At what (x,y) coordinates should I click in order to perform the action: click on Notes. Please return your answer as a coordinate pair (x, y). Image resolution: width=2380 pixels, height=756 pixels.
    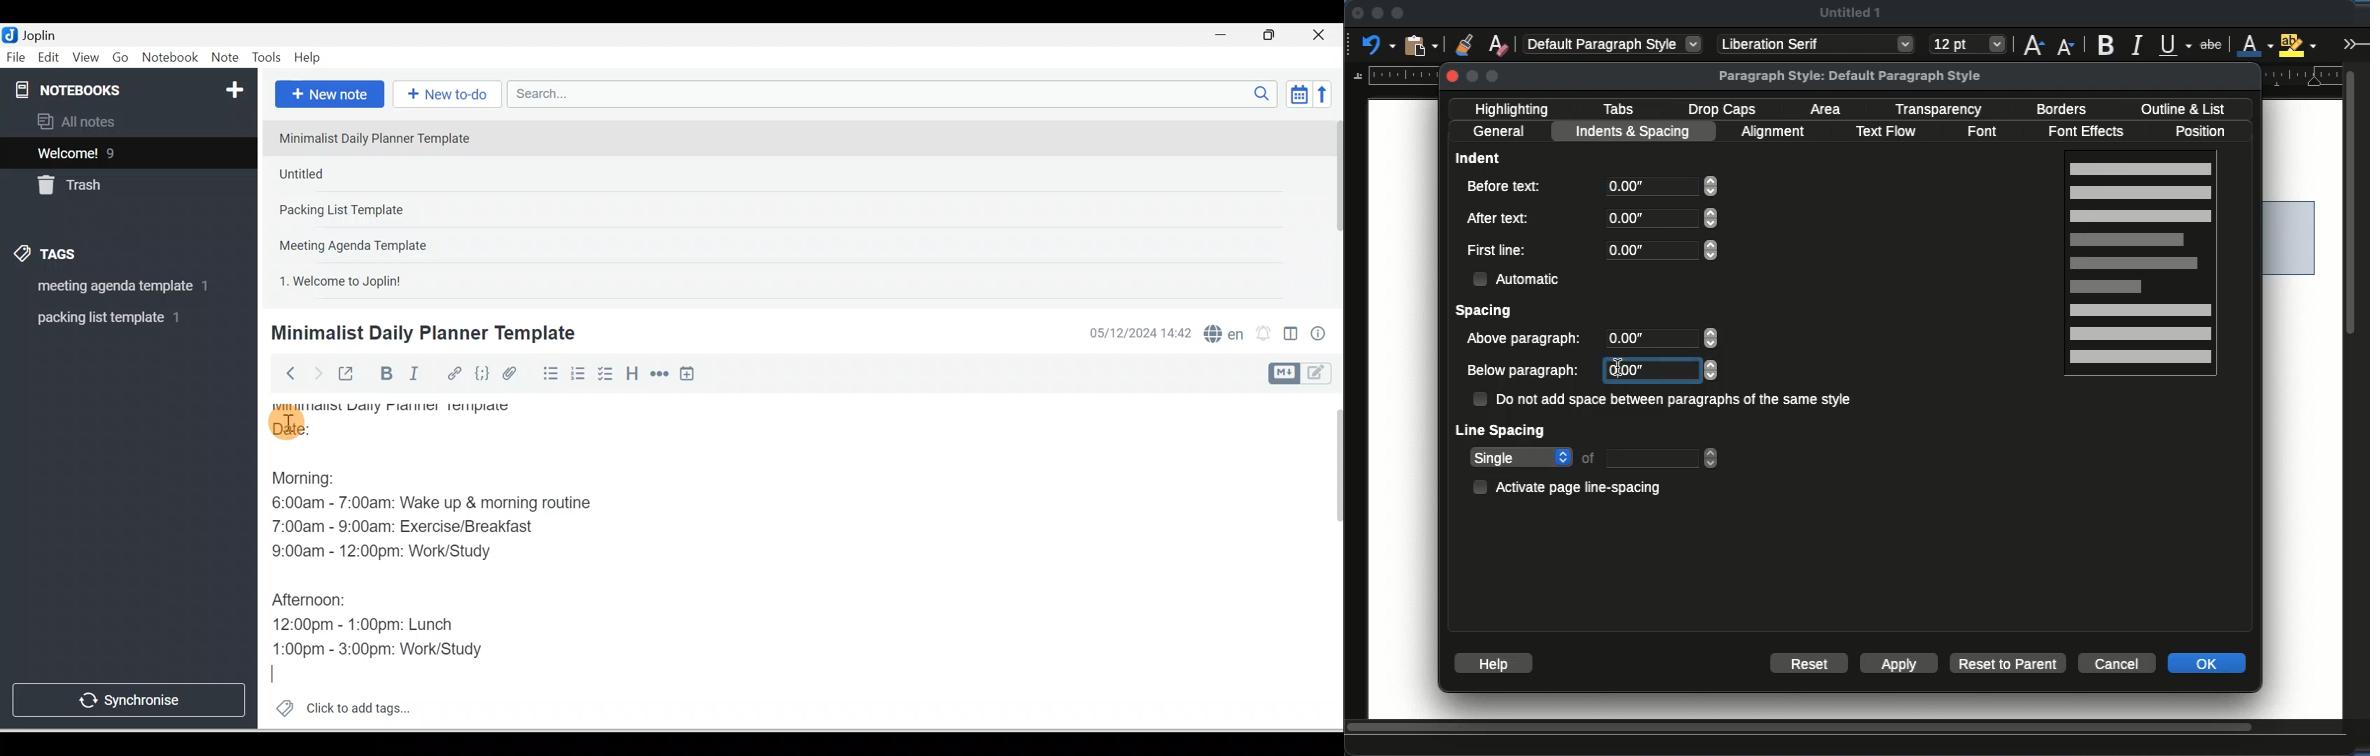
    Looking at the image, I should click on (118, 150).